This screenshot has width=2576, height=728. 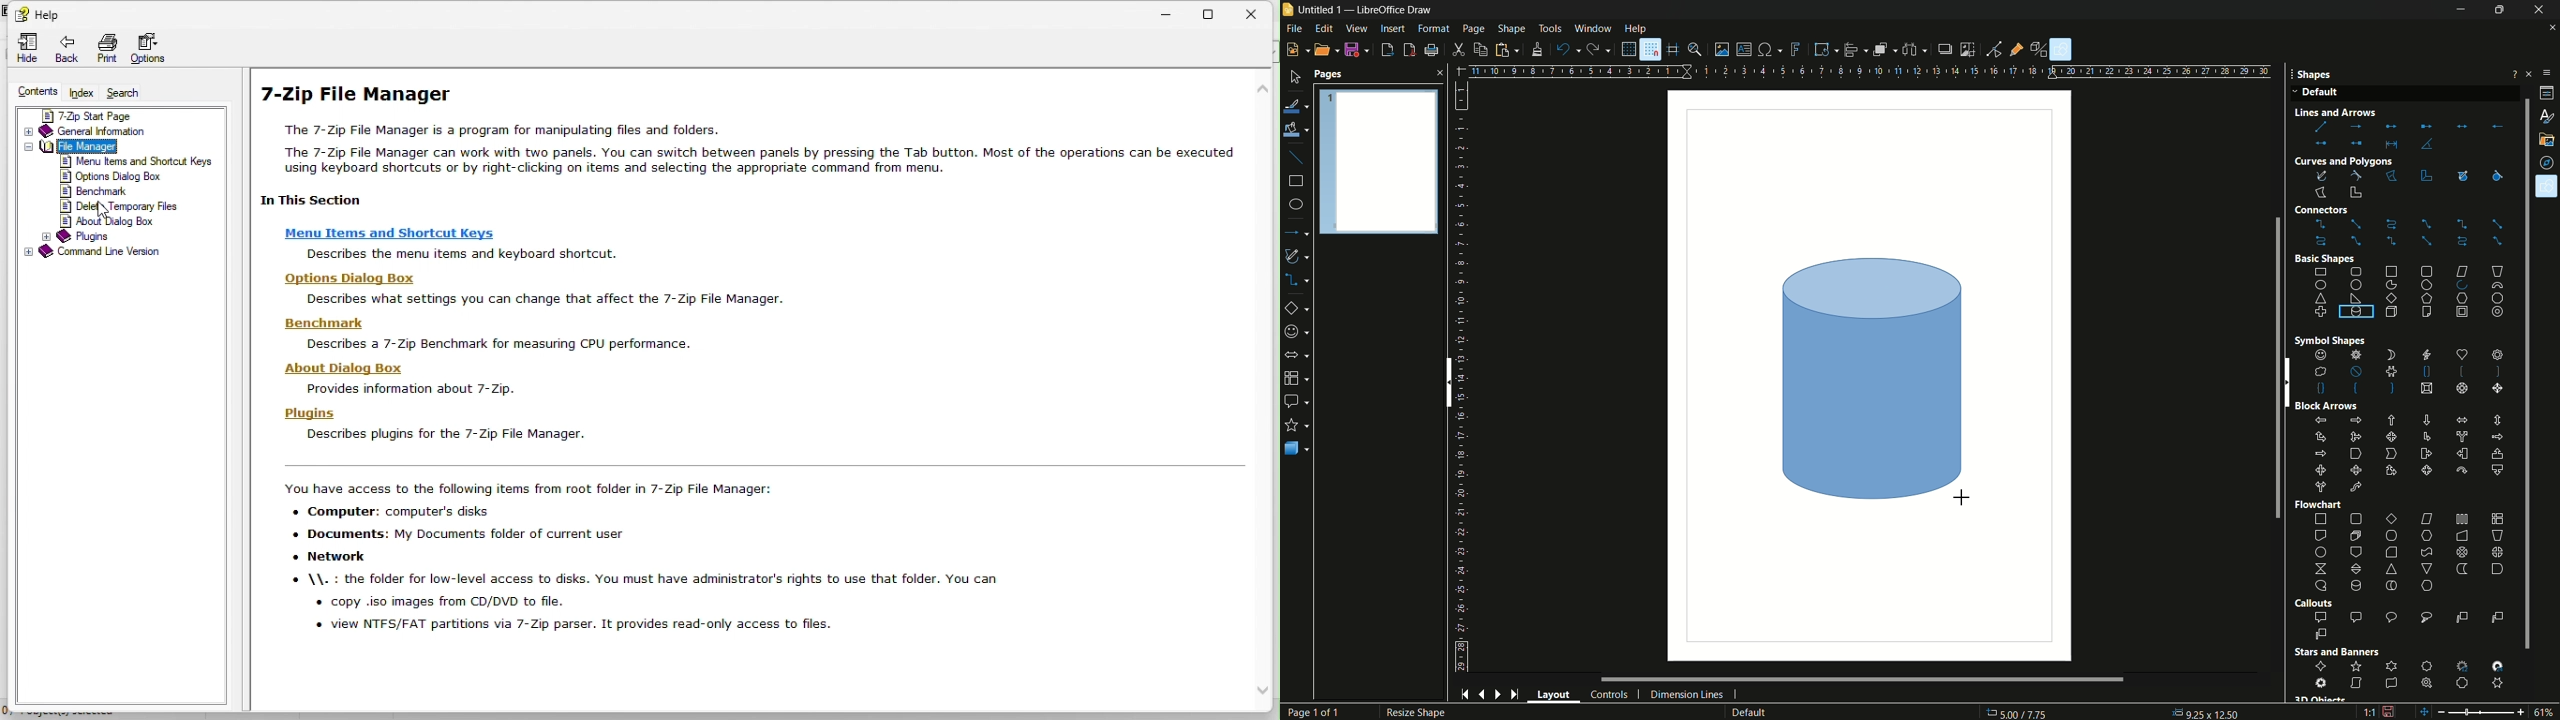 I want to click on maximize or restore, so click(x=2503, y=10).